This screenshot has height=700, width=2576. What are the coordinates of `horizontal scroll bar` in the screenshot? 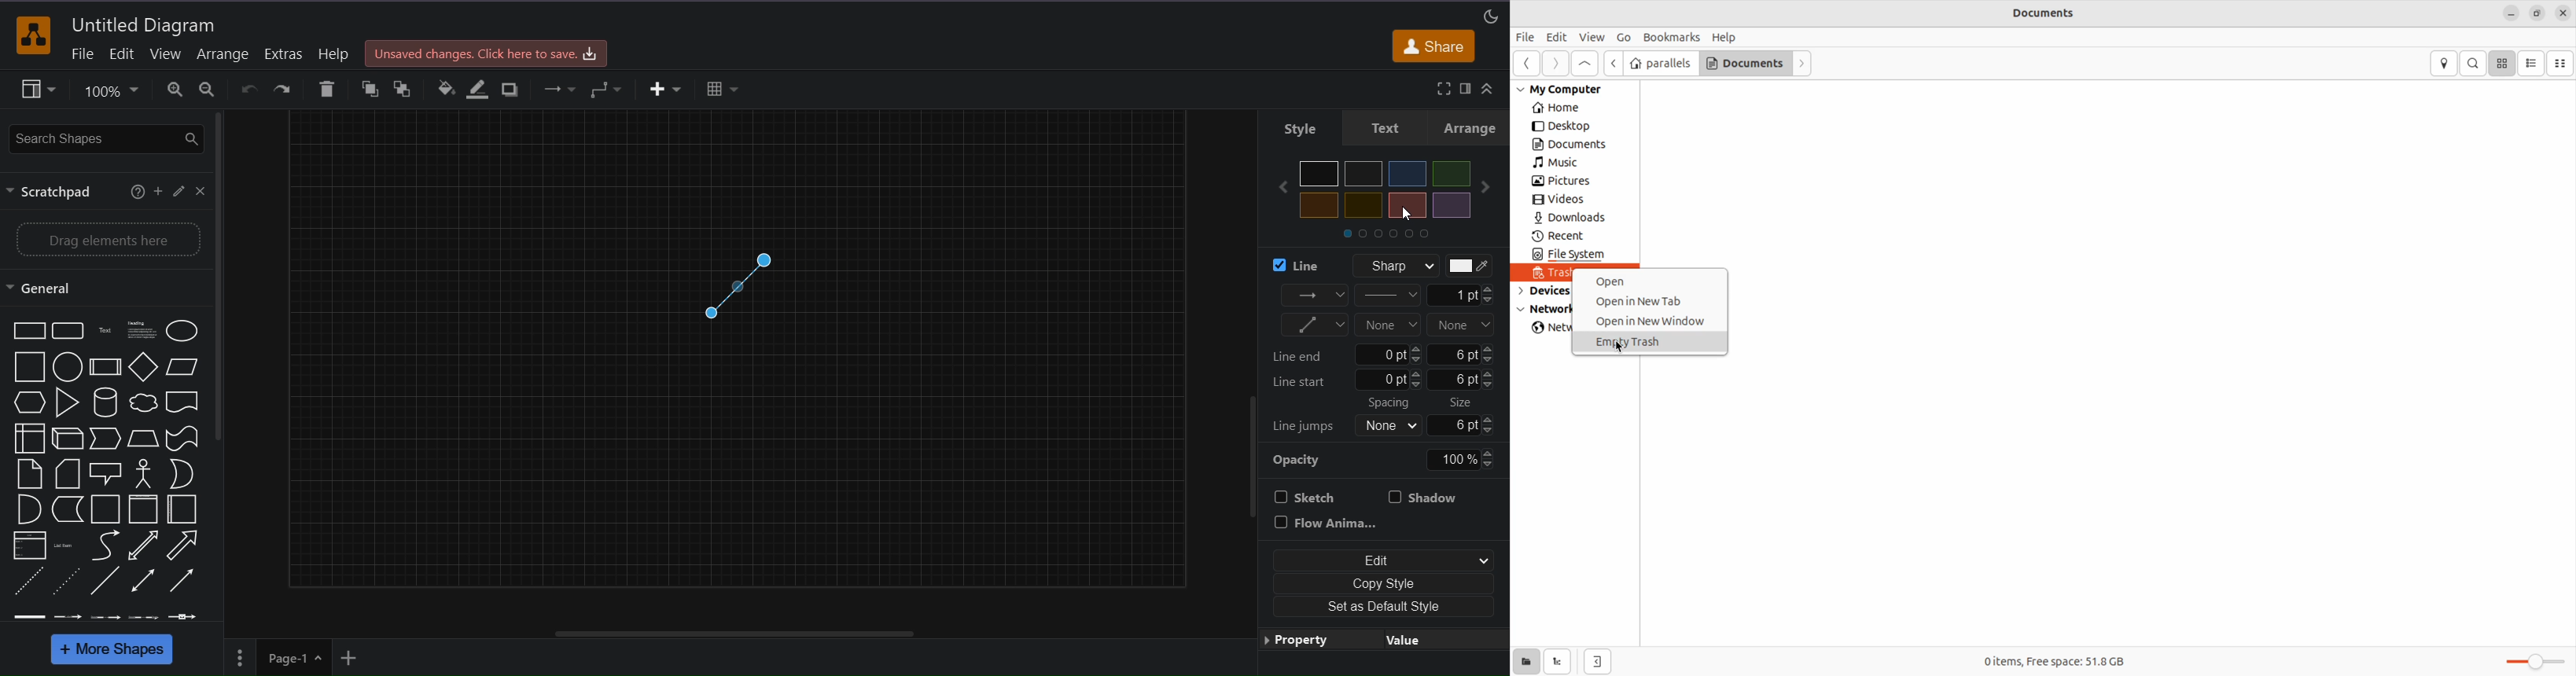 It's located at (738, 634).